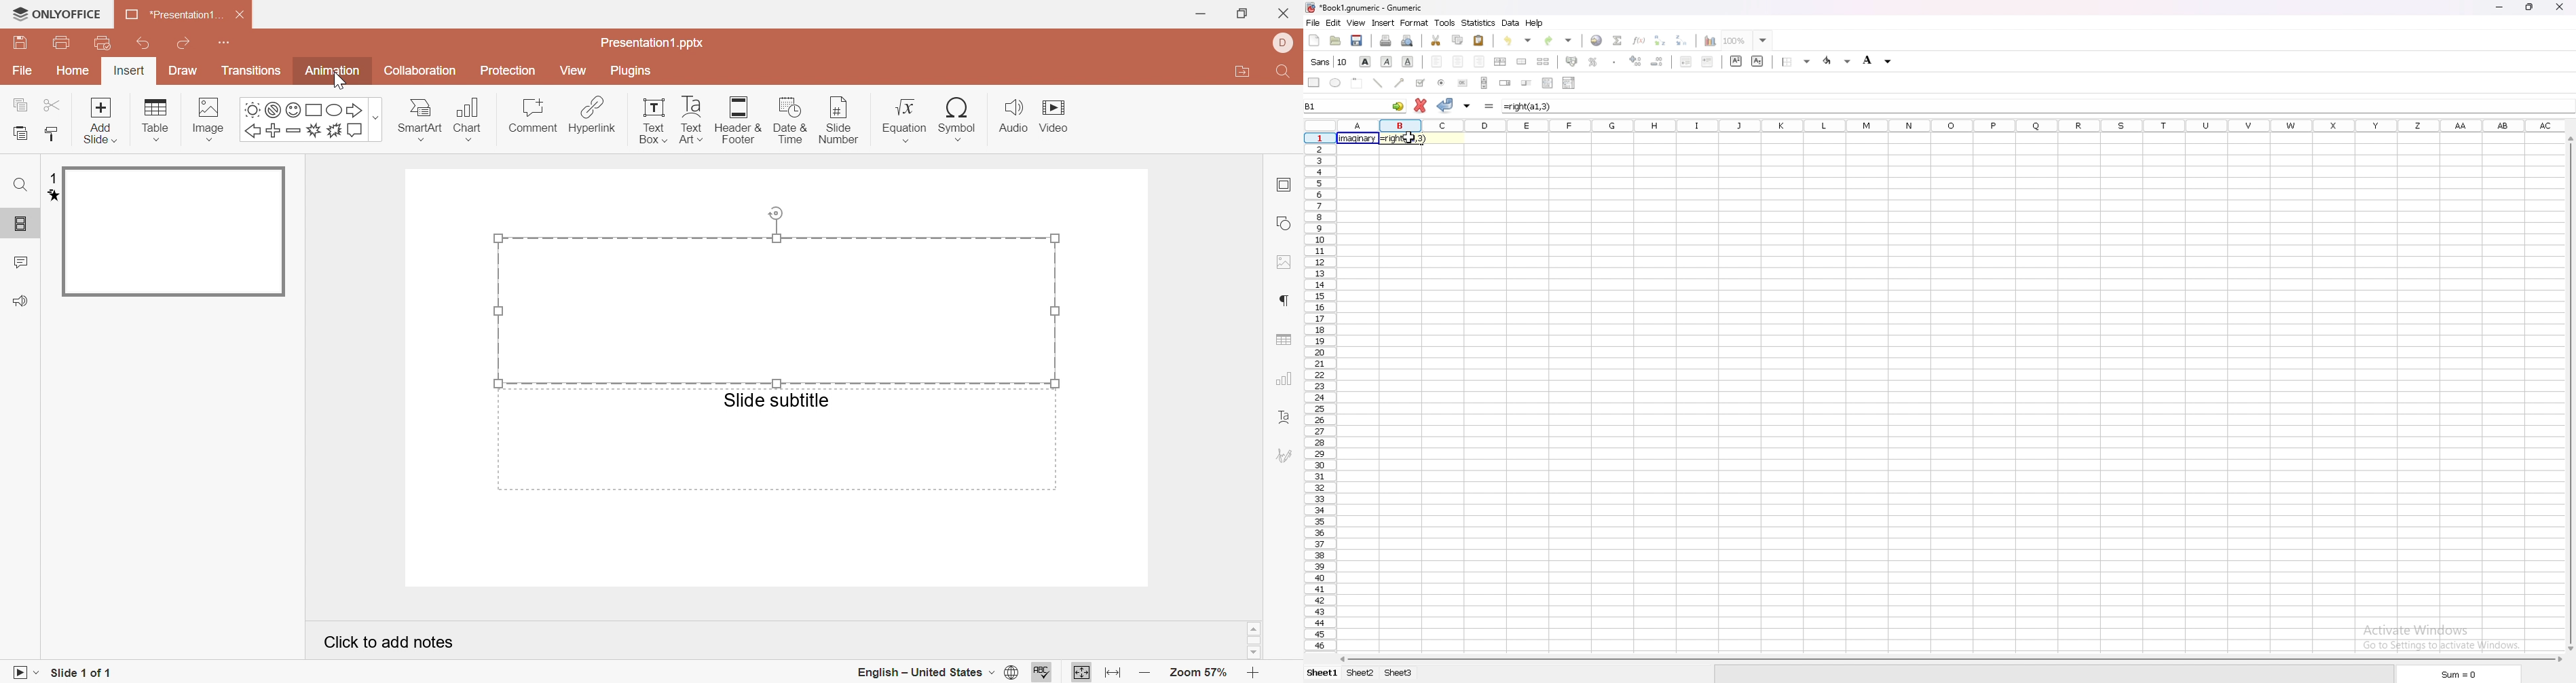 Image resolution: width=2576 pixels, height=700 pixels. I want to click on date & time, so click(791, 119).